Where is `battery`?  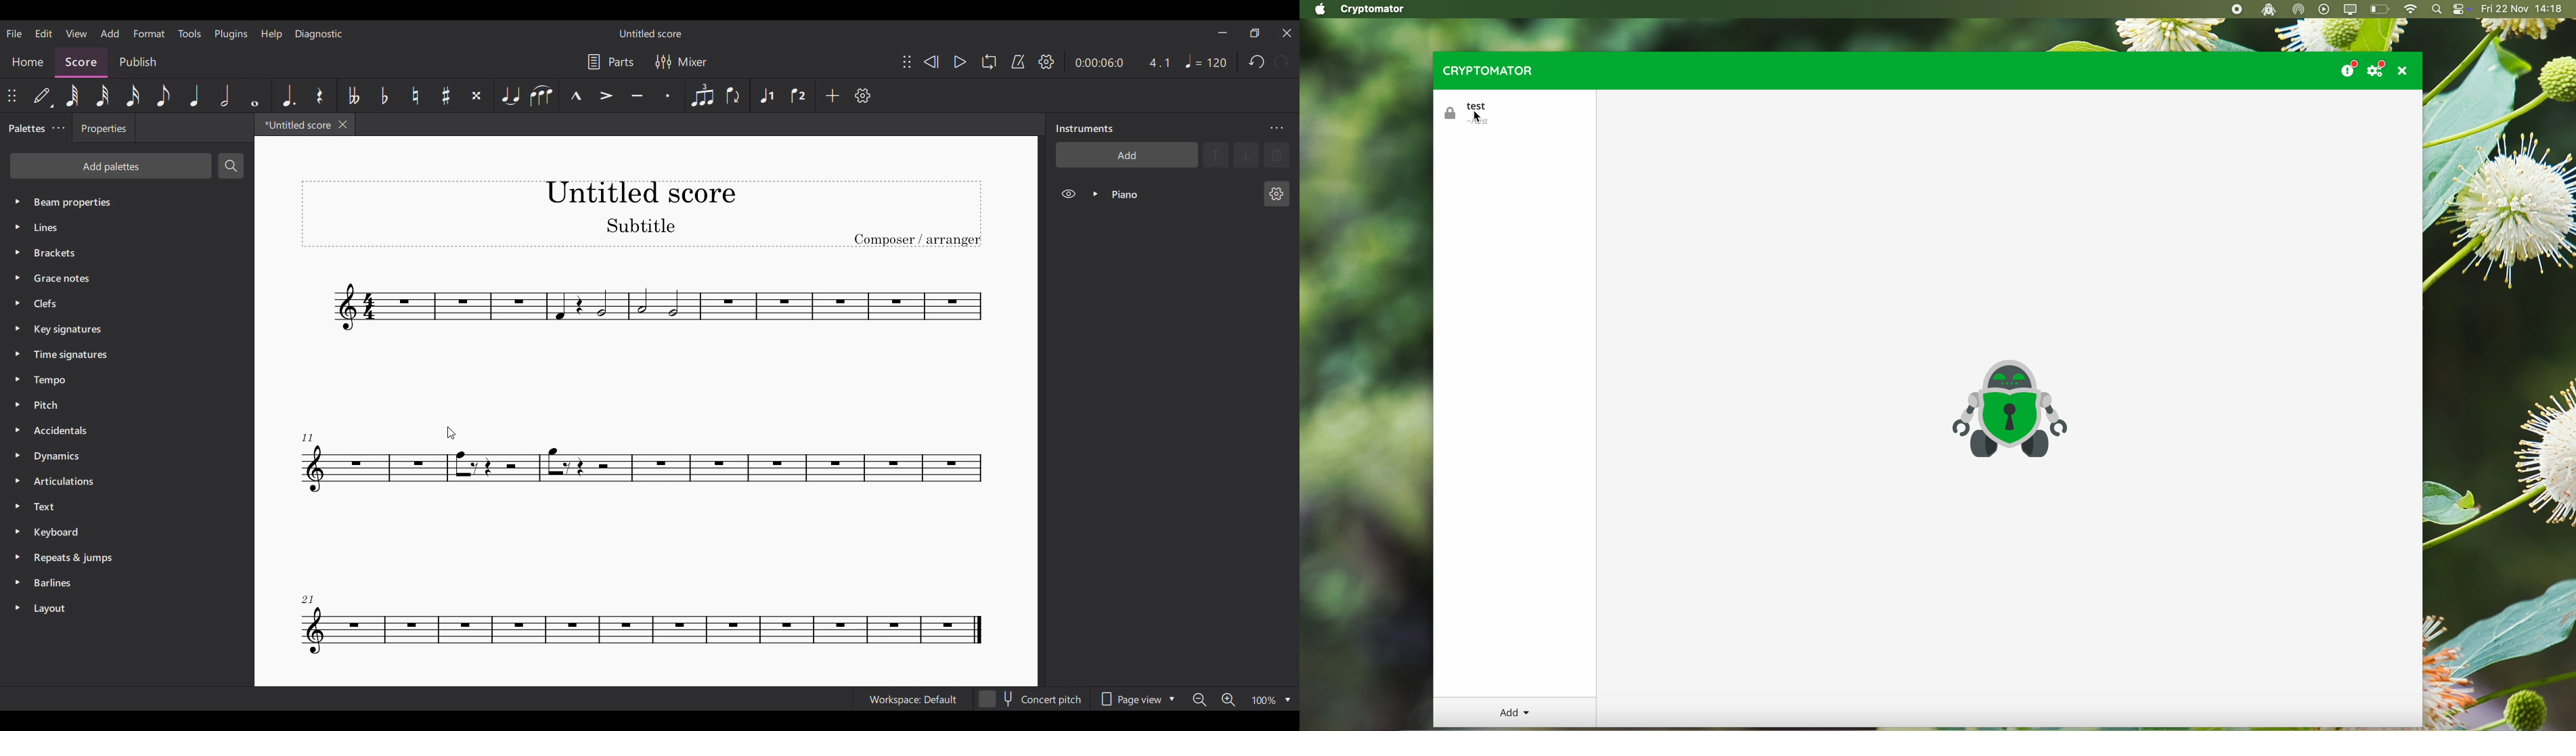 battery is located at coordinates (2380, 10).